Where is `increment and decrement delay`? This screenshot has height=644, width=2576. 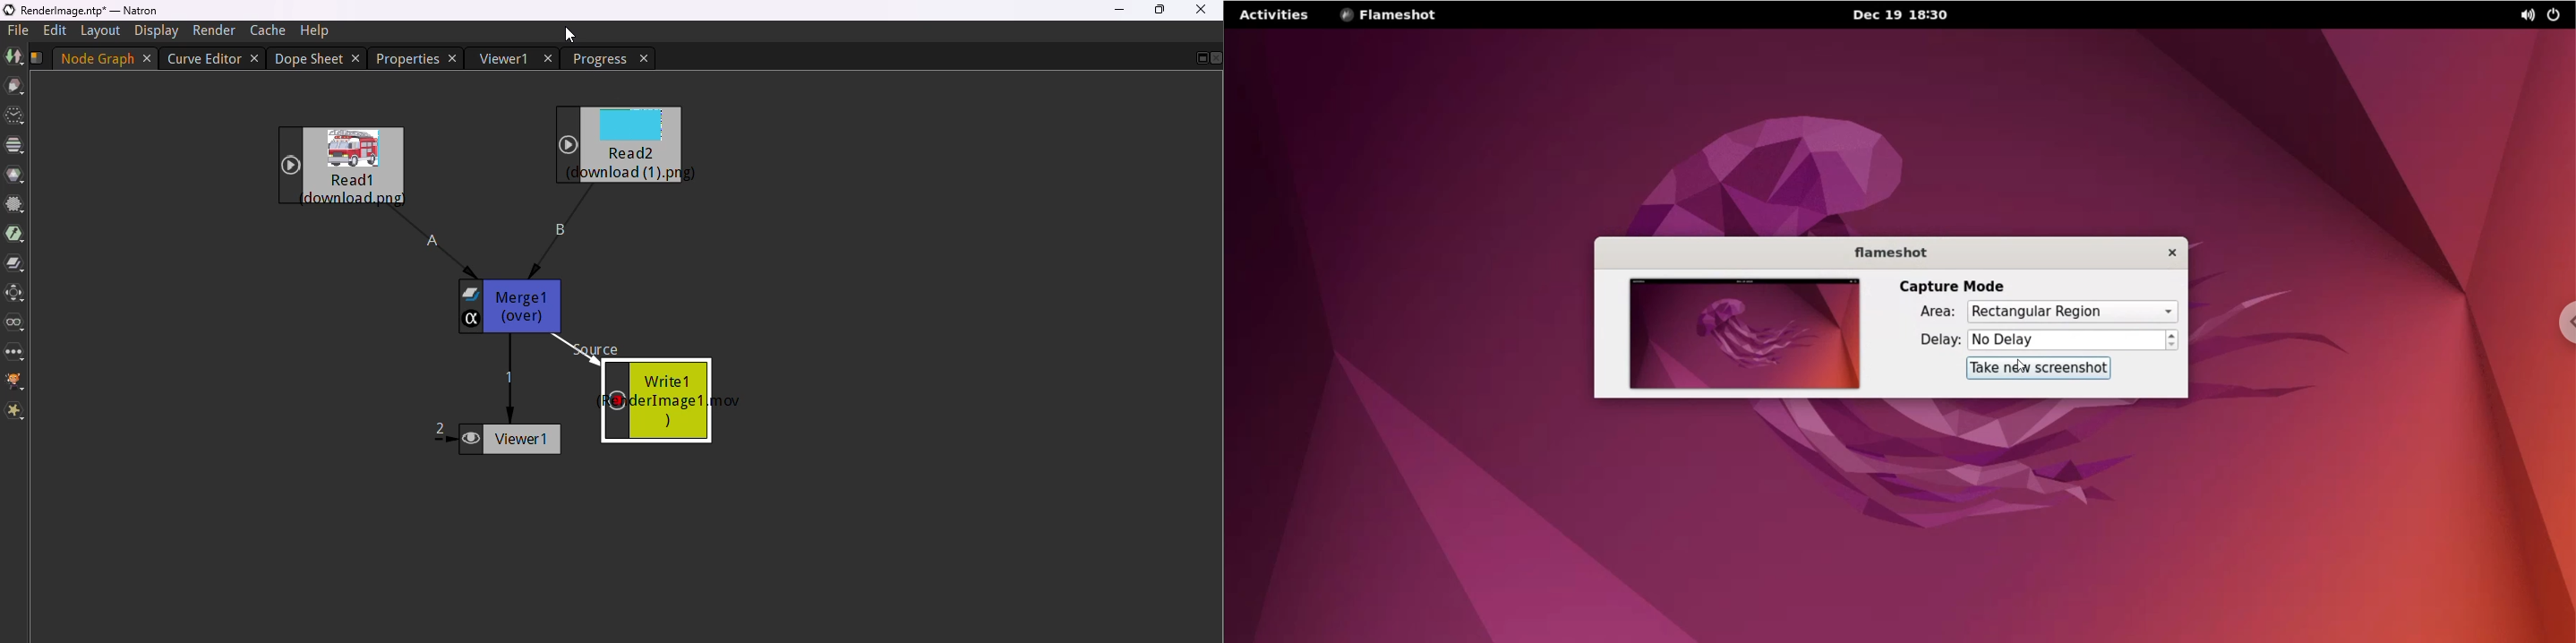
increment and decrement delay is located at coordinates (2174, 341).